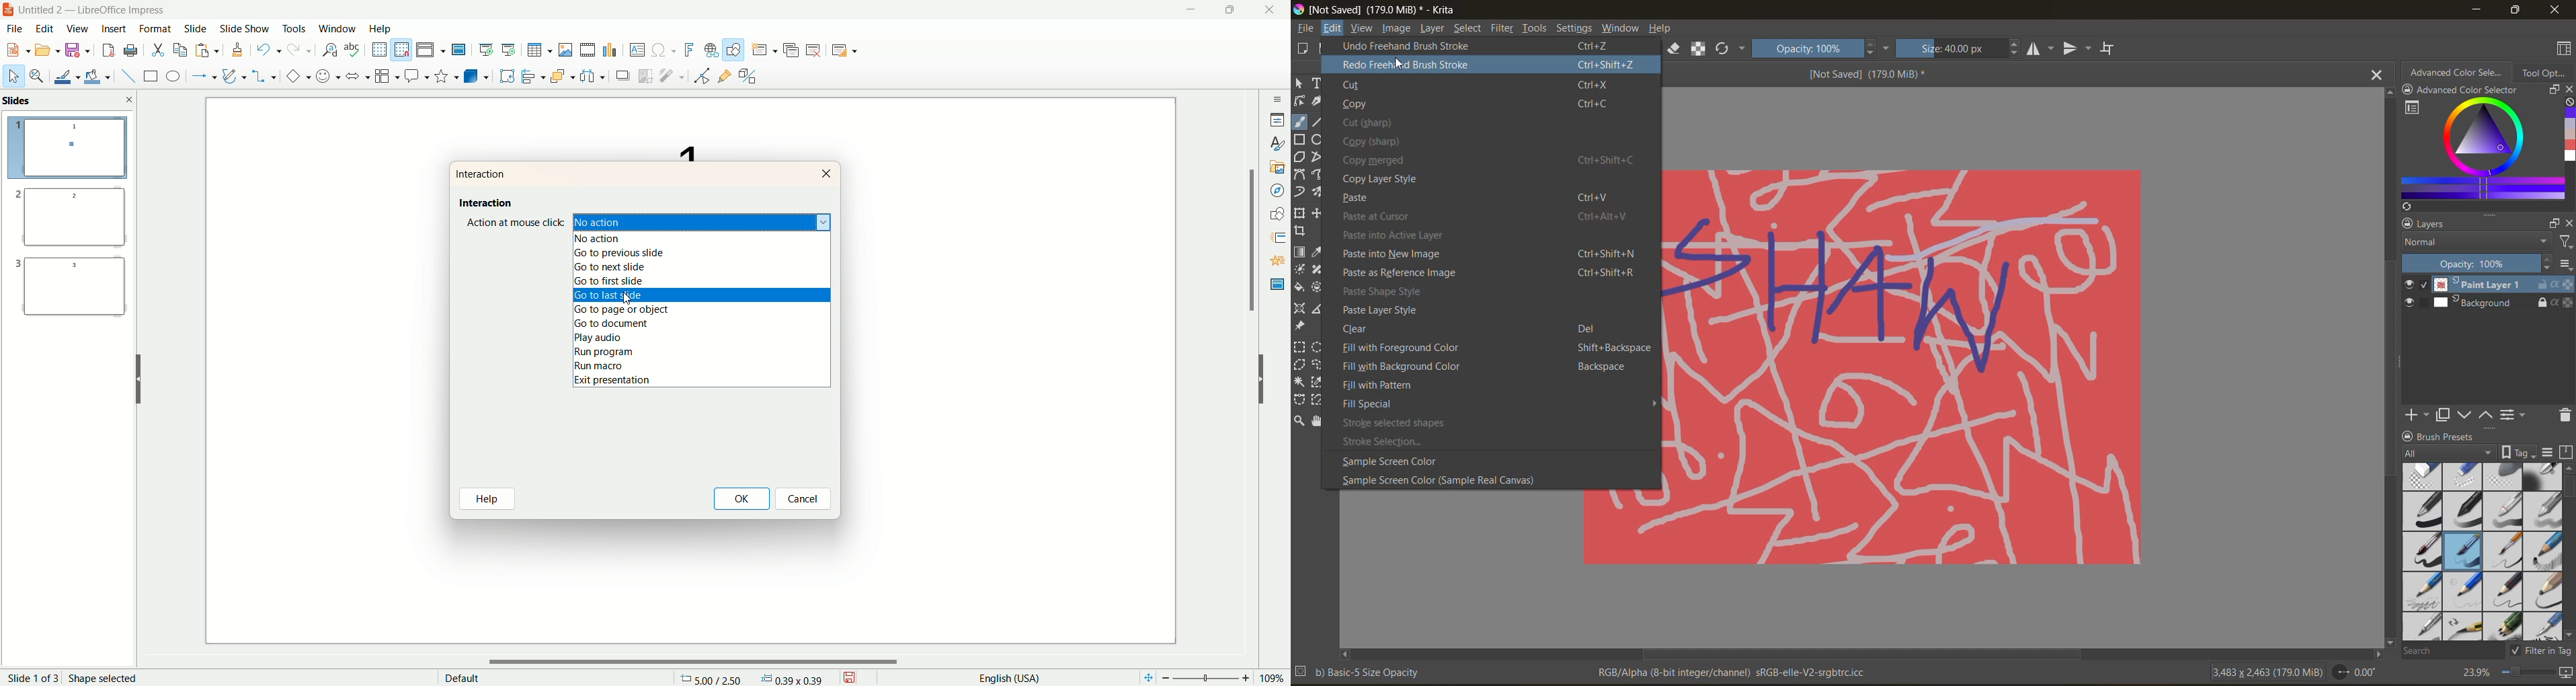 Image resolution: width=2576 pixels, height=700 pixels. I want to click on fit page to current window, so click(1144, 678).